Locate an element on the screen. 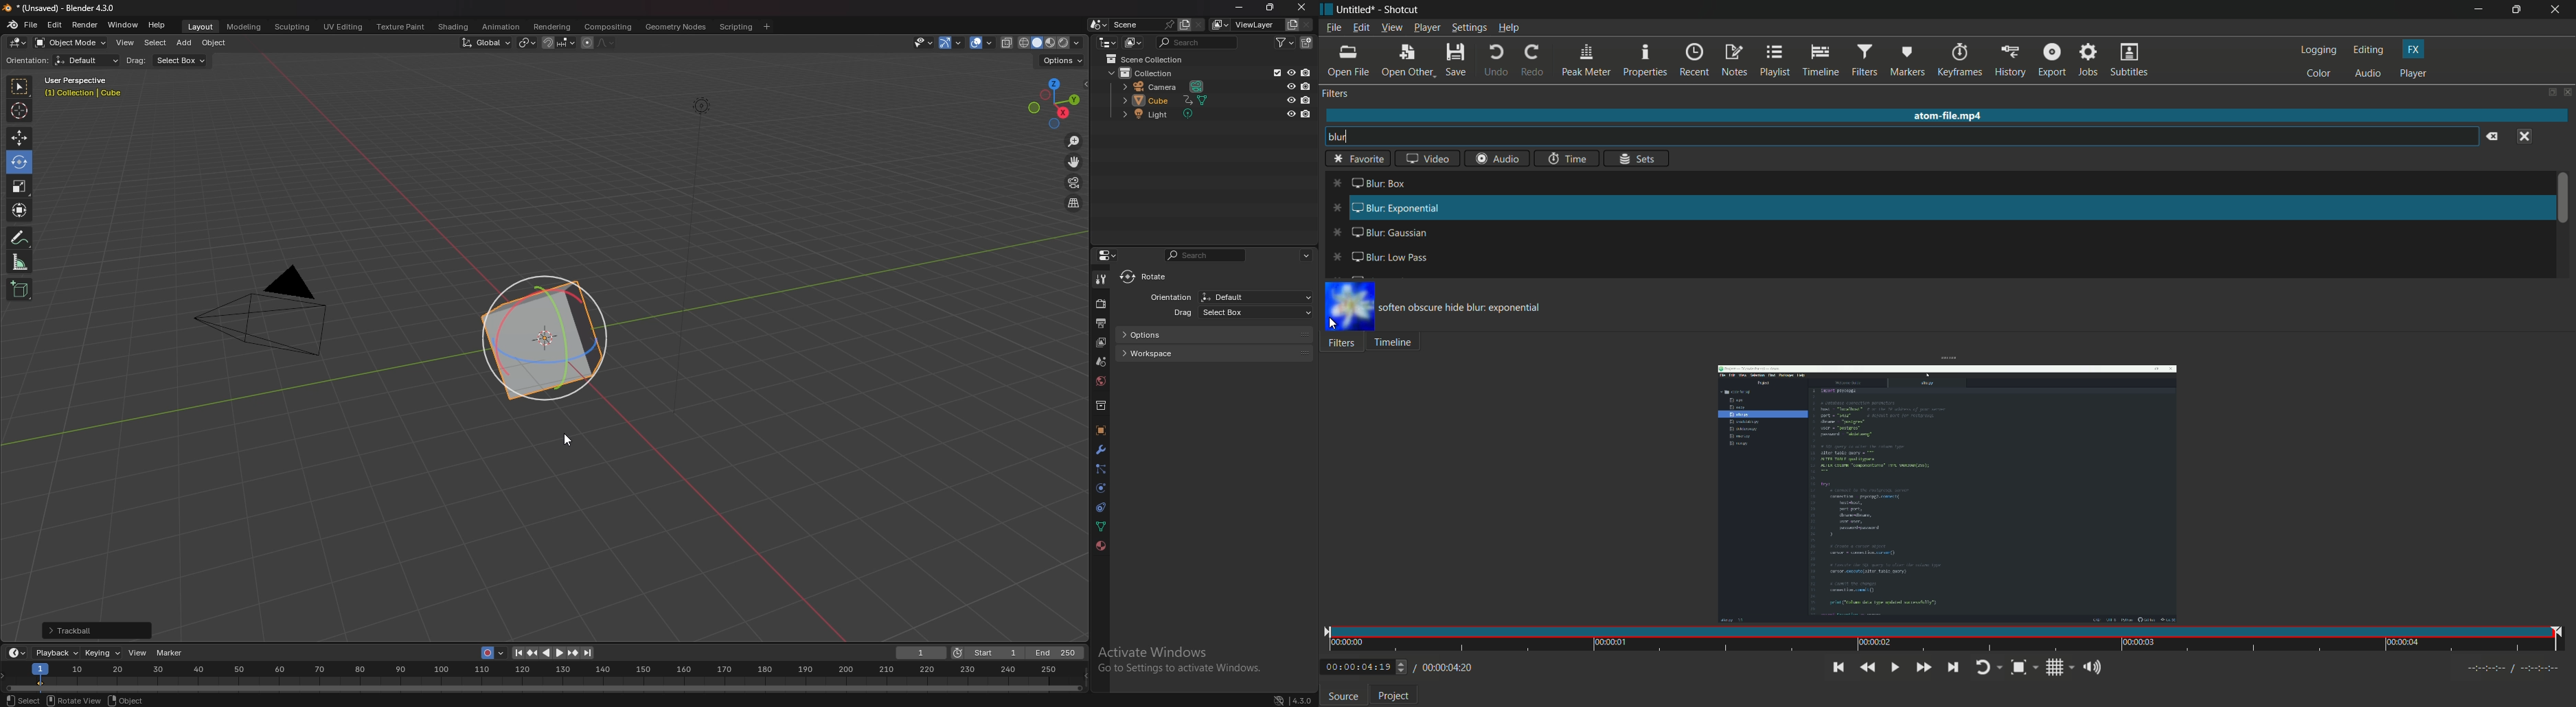 Image resolution: width=2576 pixels, height=728 pixels. minimize is located at coordinates (2482, 10).